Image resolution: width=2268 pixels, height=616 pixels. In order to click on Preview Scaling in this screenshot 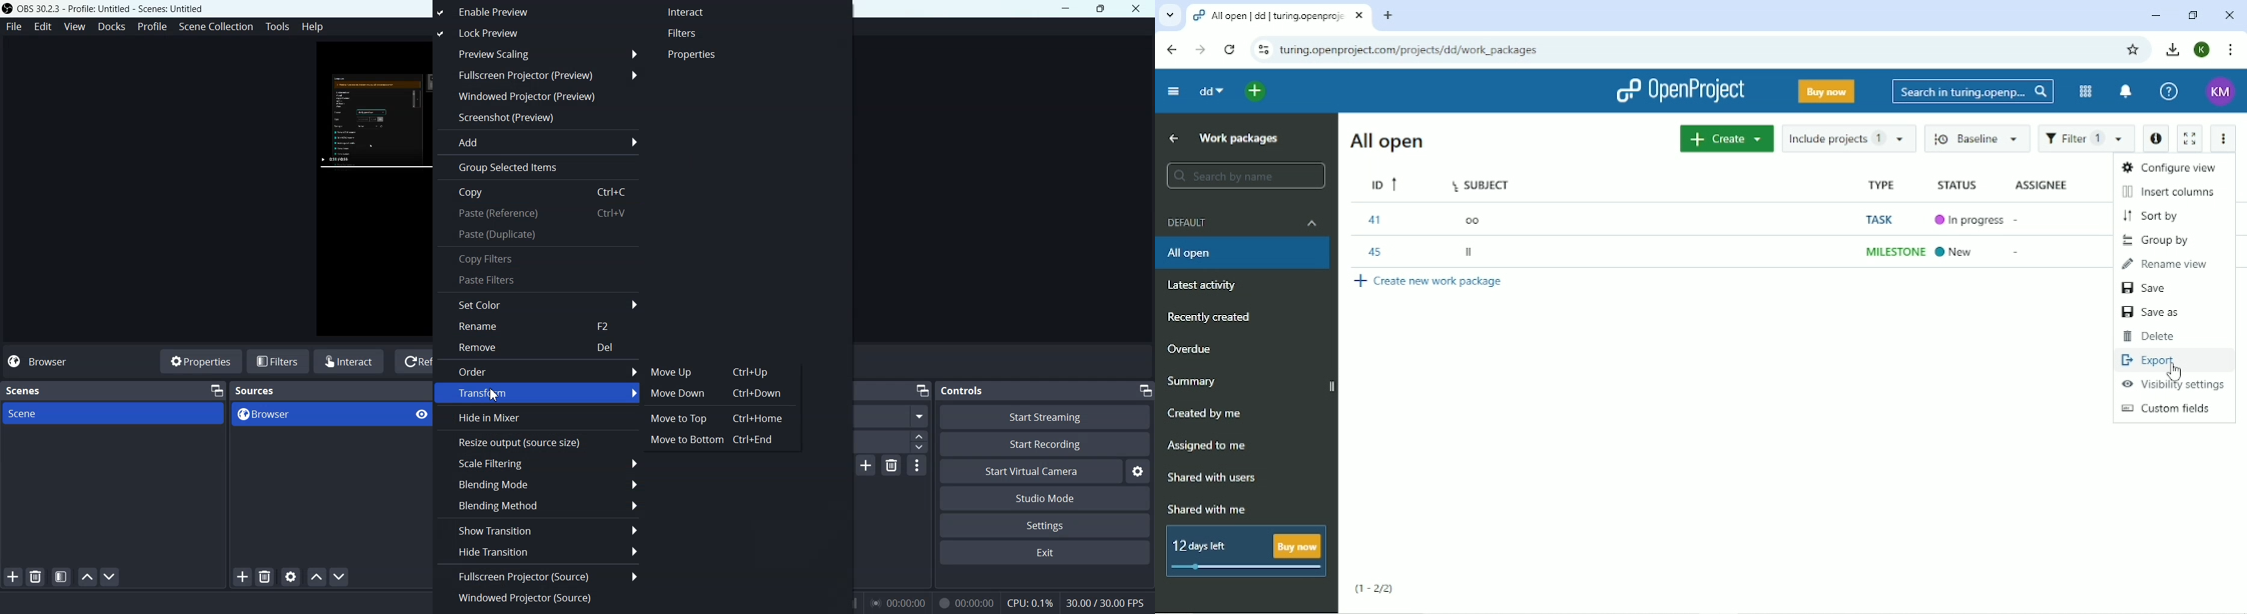, I will do `click(536, 54)`.